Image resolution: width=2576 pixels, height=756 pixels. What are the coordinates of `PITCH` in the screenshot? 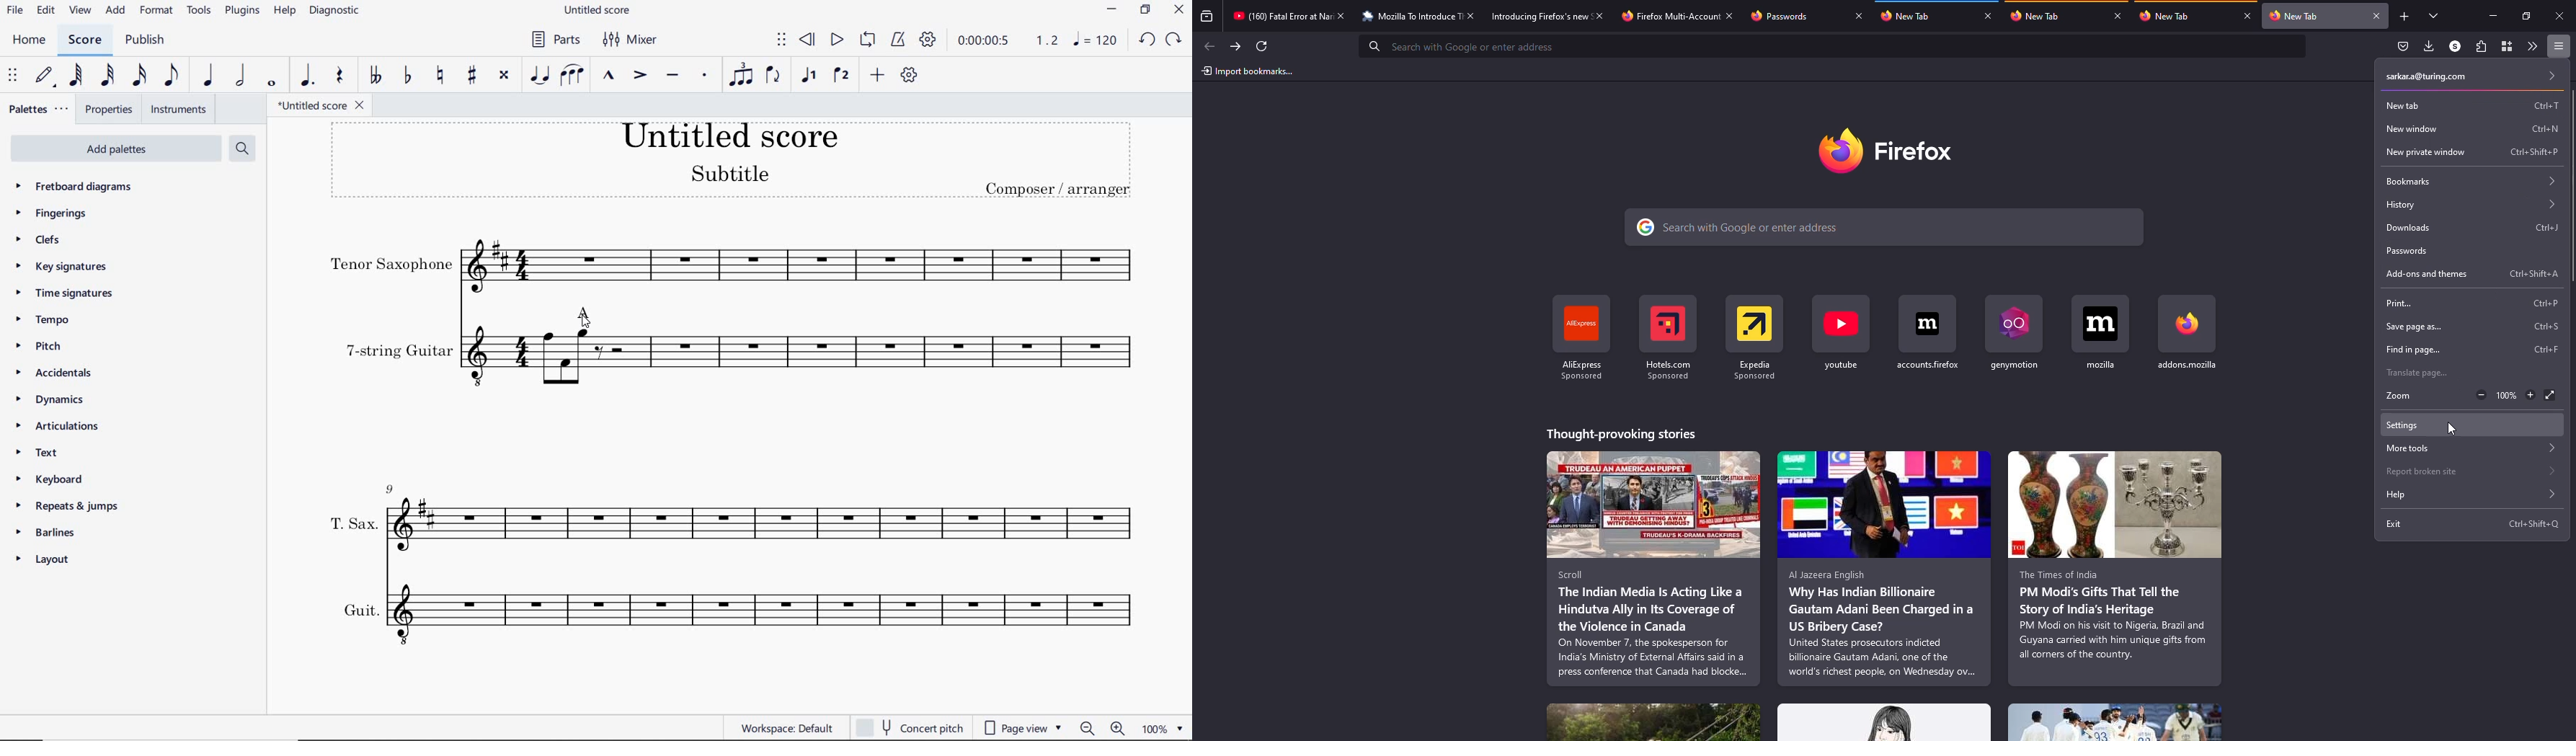 It's located at (45, 345).